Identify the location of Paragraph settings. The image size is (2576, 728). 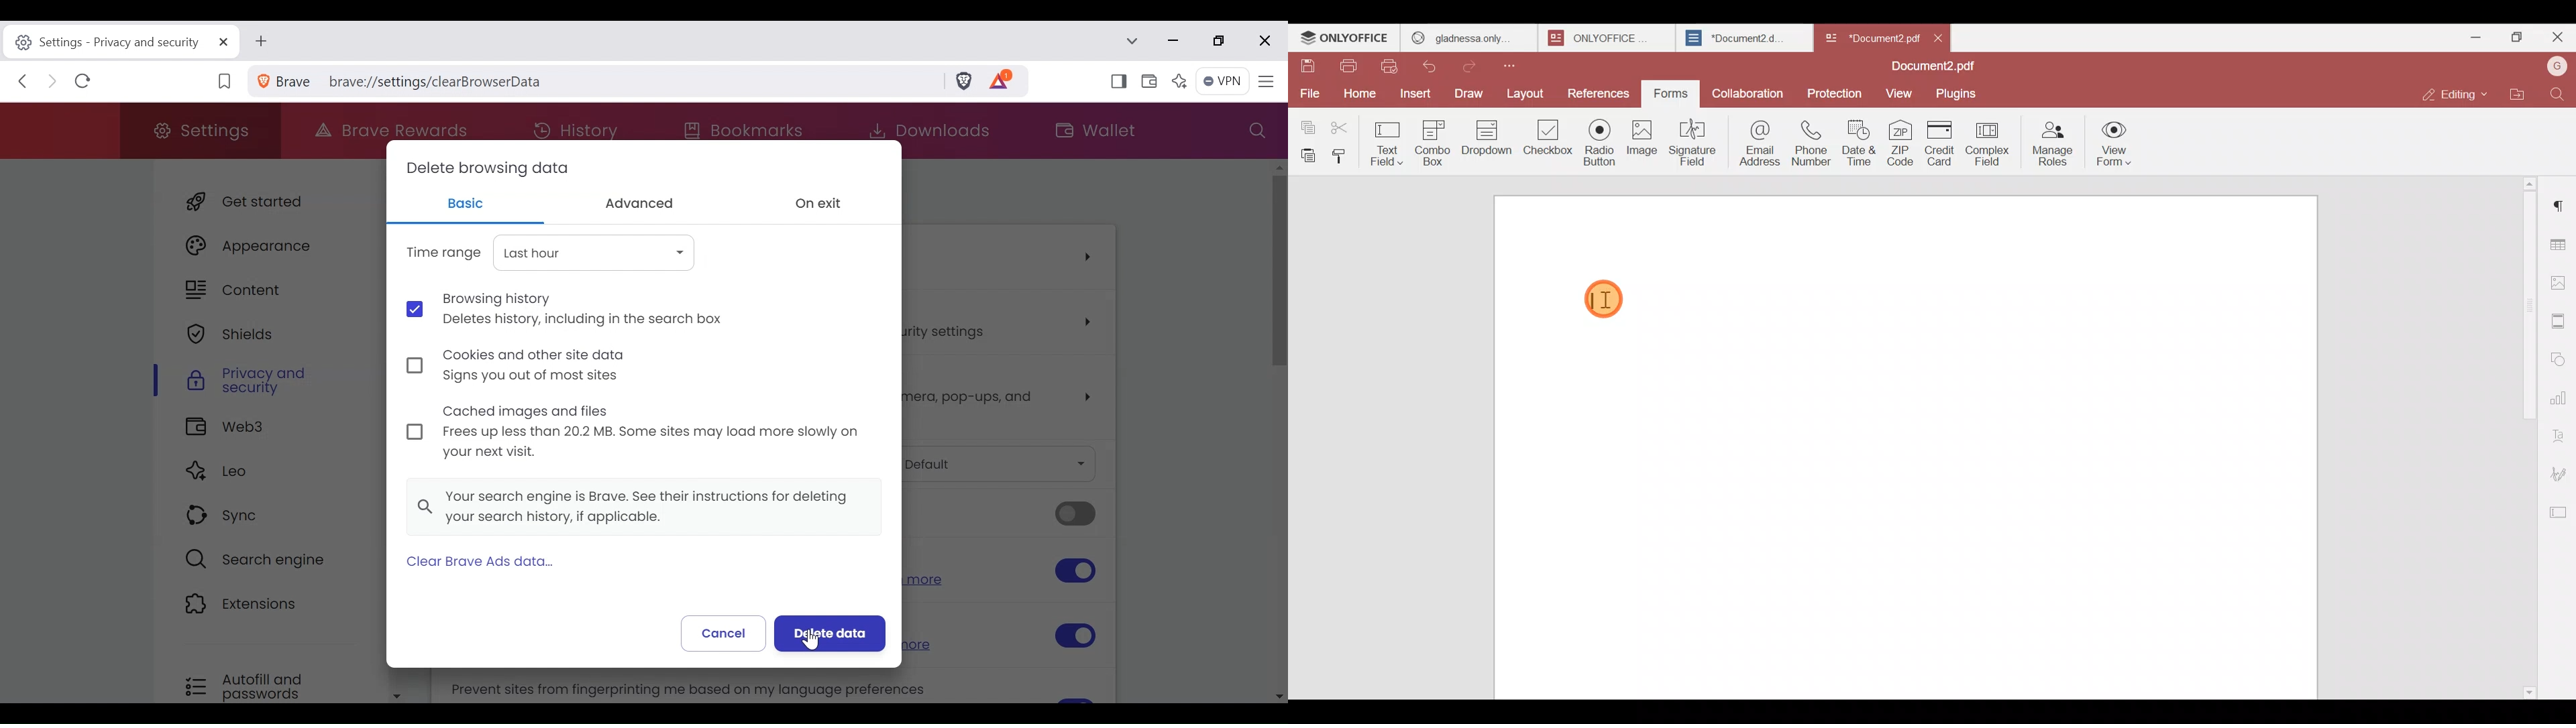
(2561, 200).